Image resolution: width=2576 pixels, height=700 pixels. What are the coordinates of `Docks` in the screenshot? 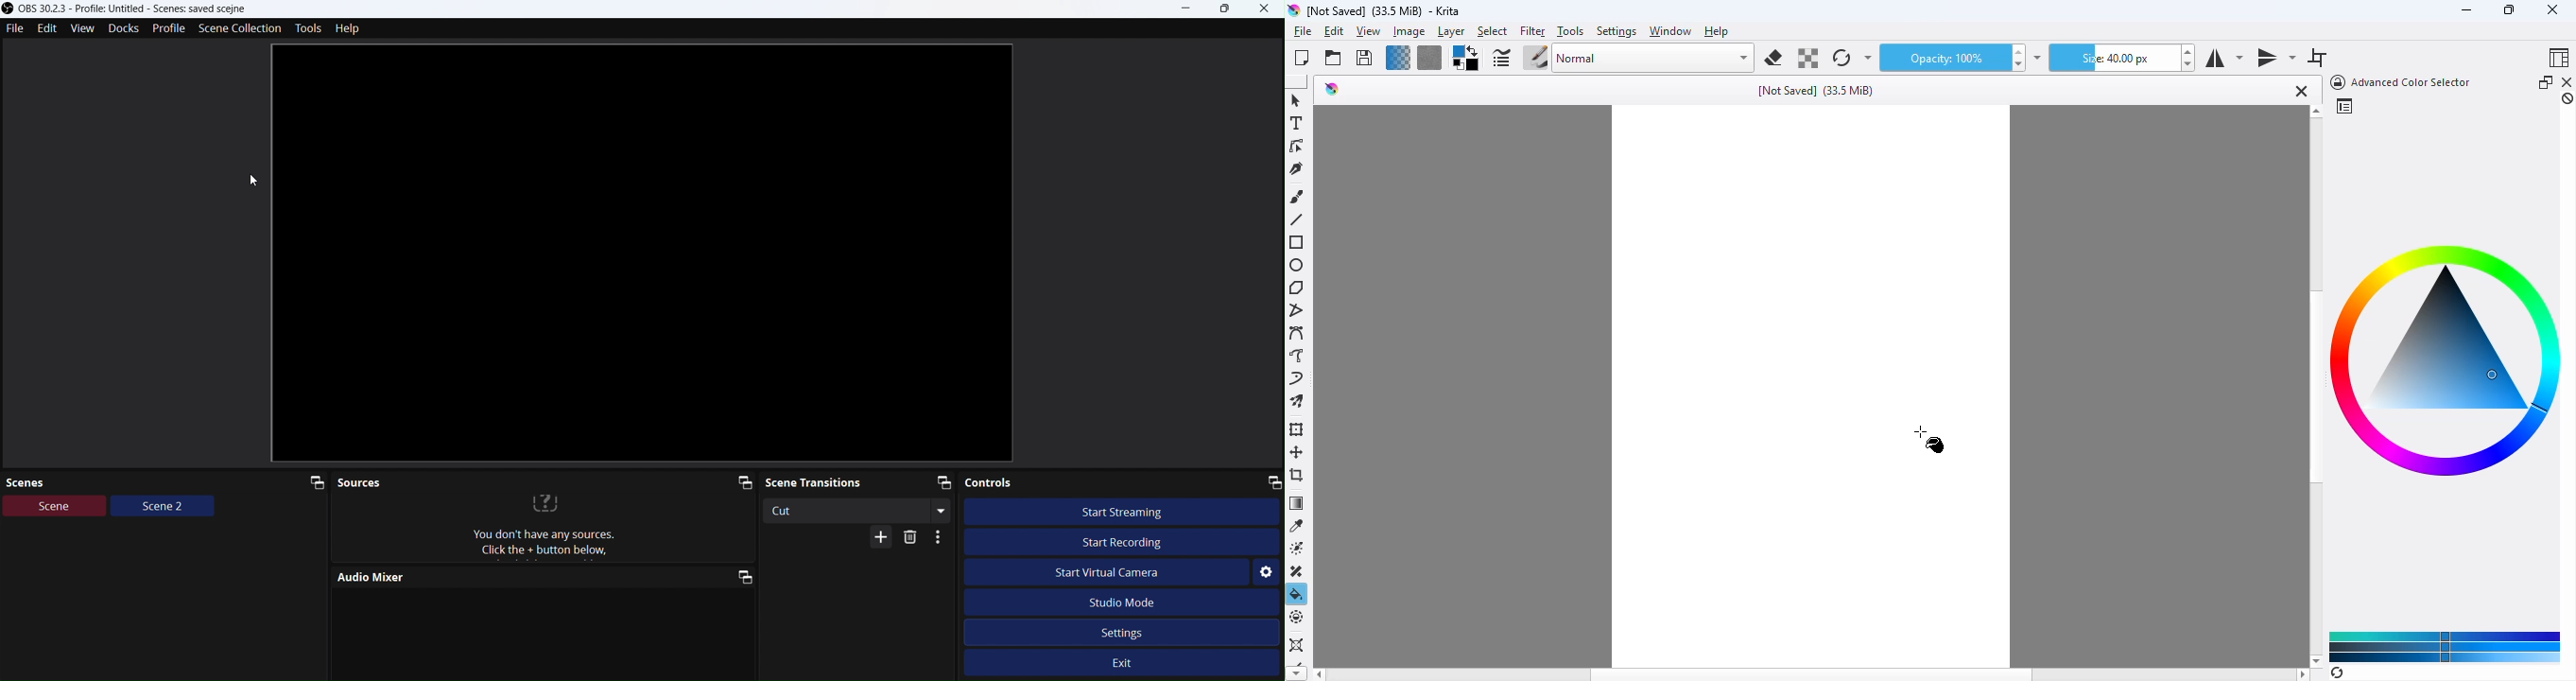 It's located at (123, 29).